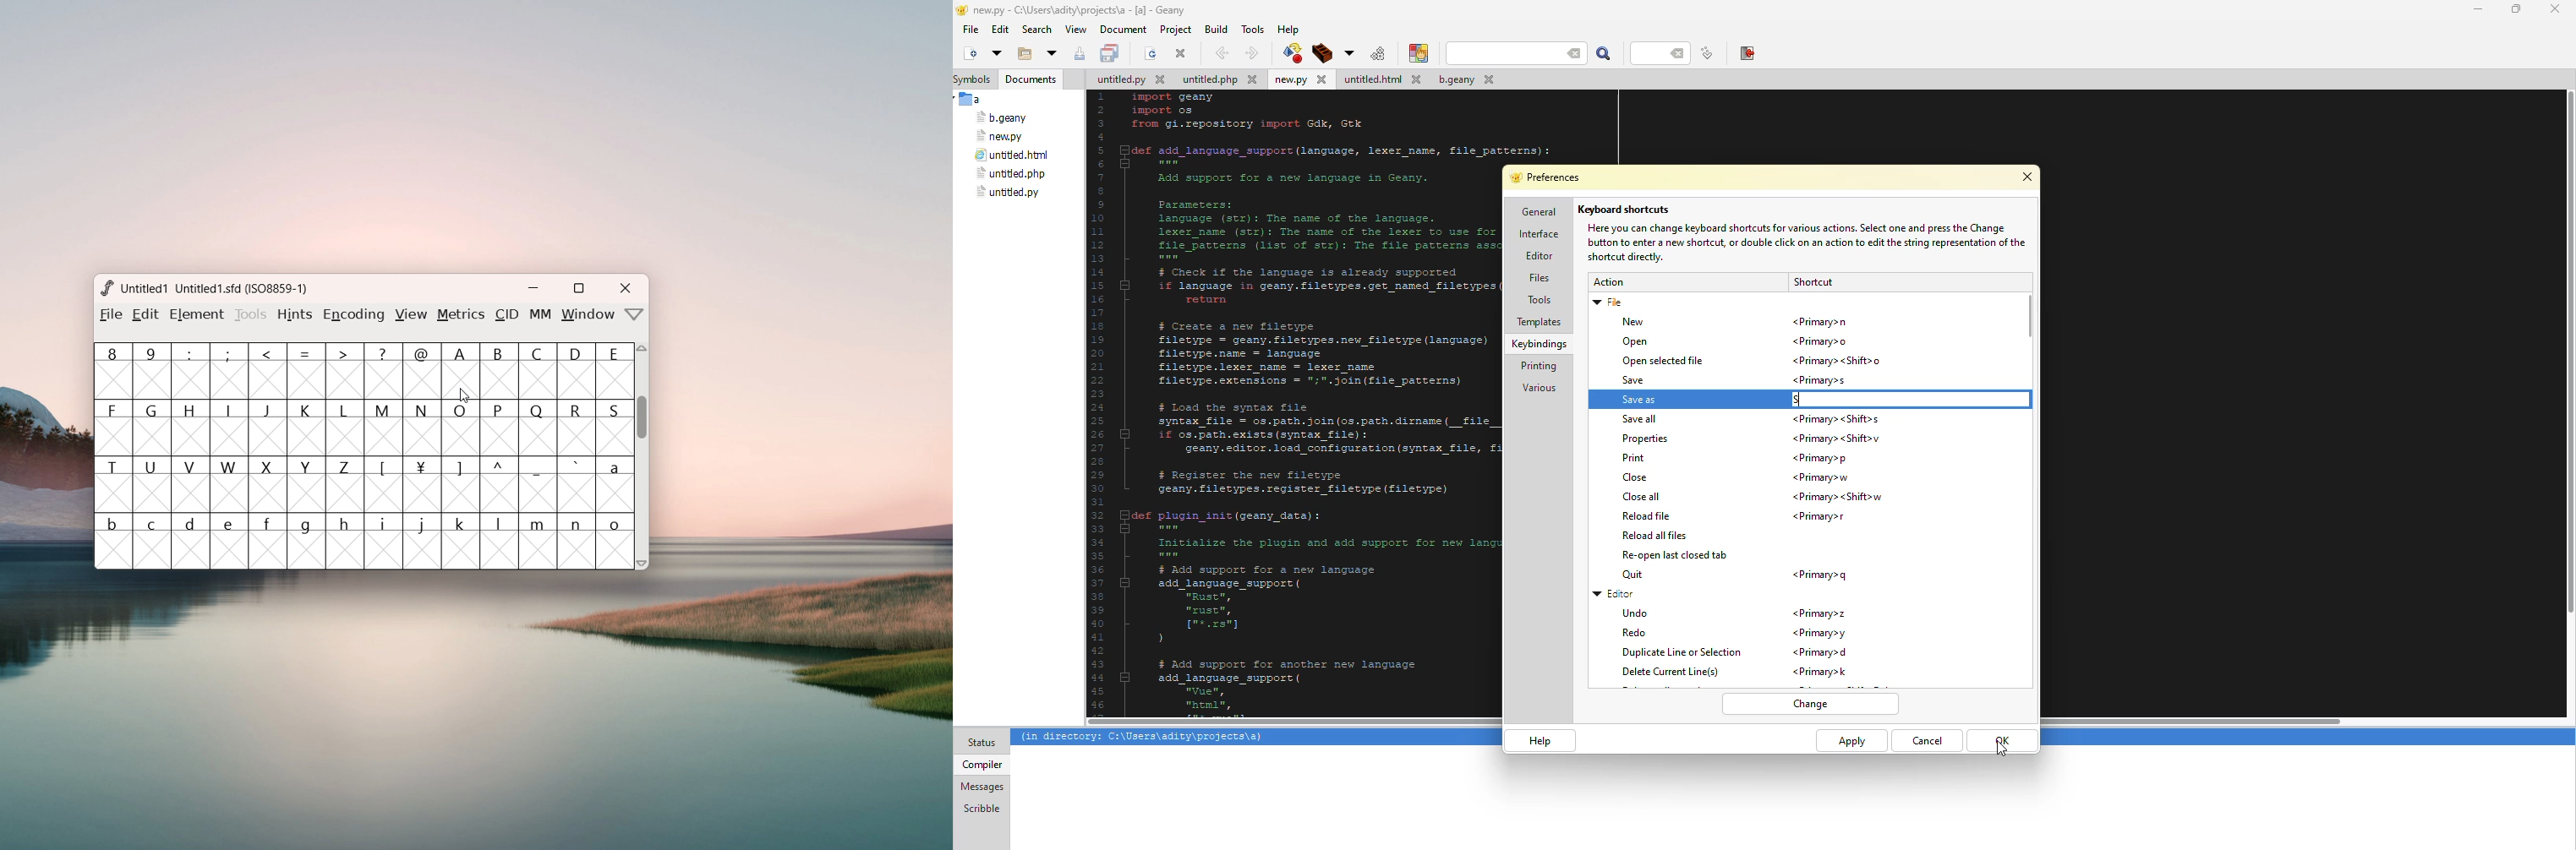  What do you see at coordinates (384, 429) in the screenshot?
I see `M` at bounding box center [384, 429].